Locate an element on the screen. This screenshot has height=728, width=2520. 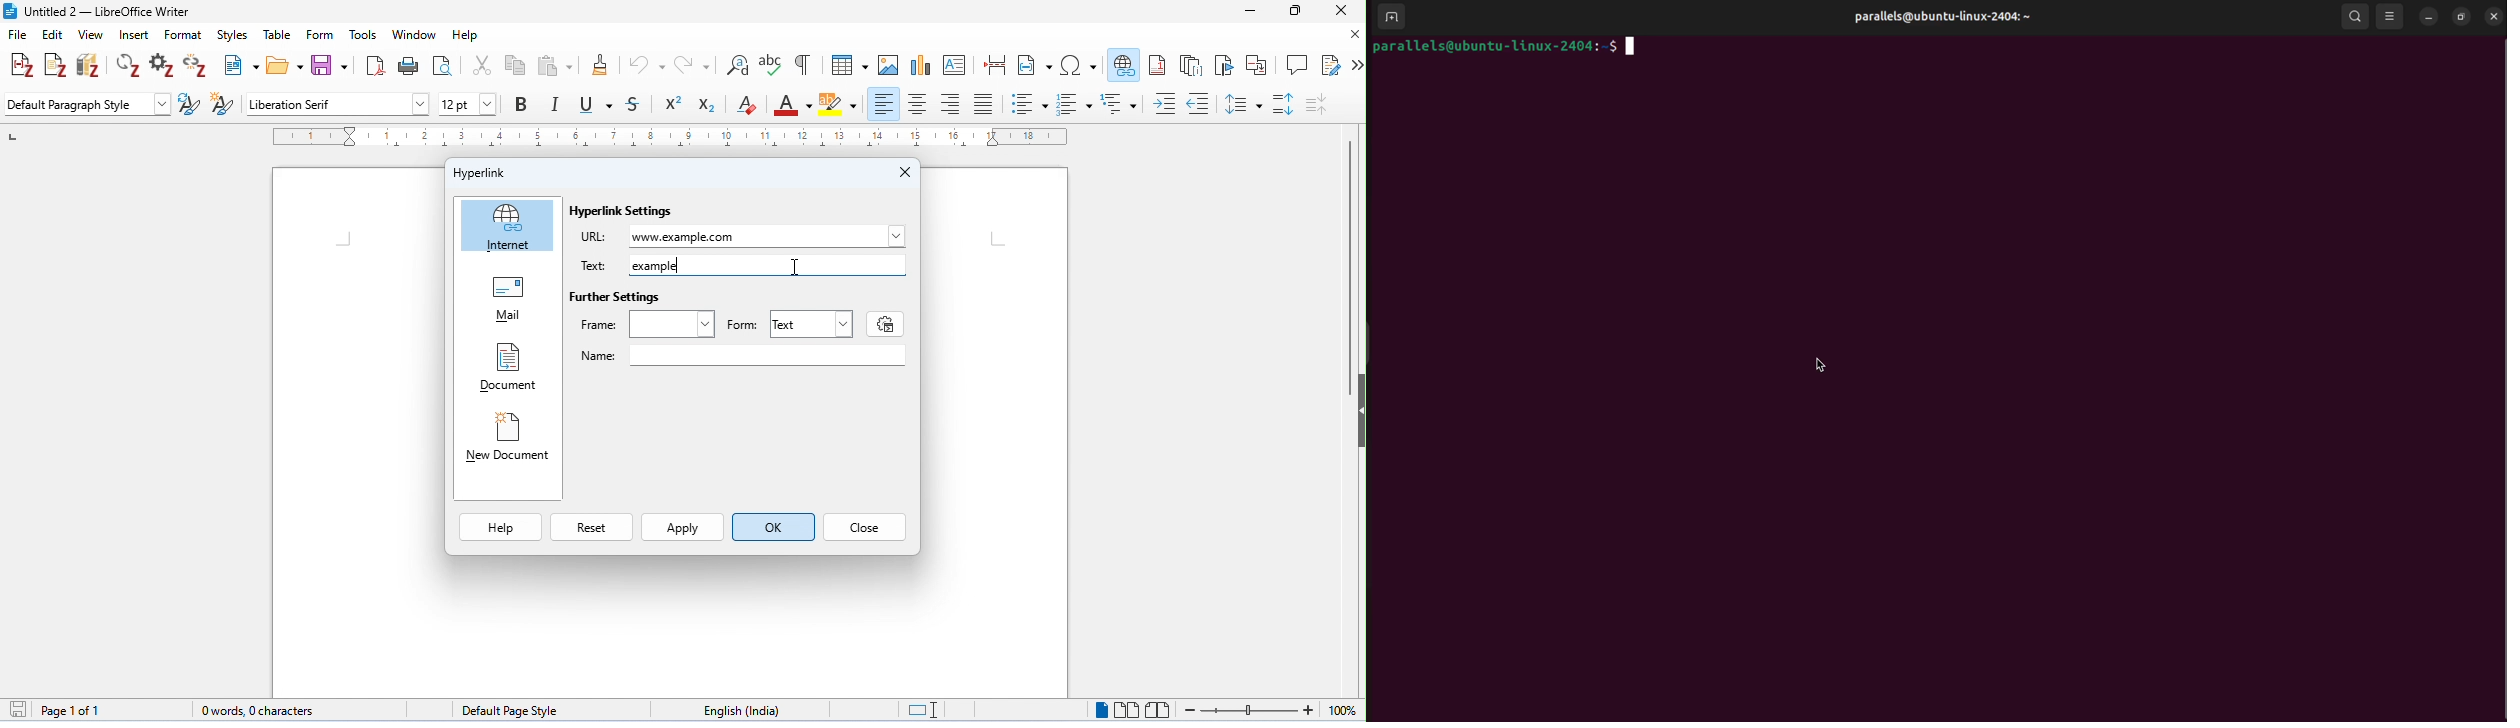
cursor is located at coordinates (1134, 77).